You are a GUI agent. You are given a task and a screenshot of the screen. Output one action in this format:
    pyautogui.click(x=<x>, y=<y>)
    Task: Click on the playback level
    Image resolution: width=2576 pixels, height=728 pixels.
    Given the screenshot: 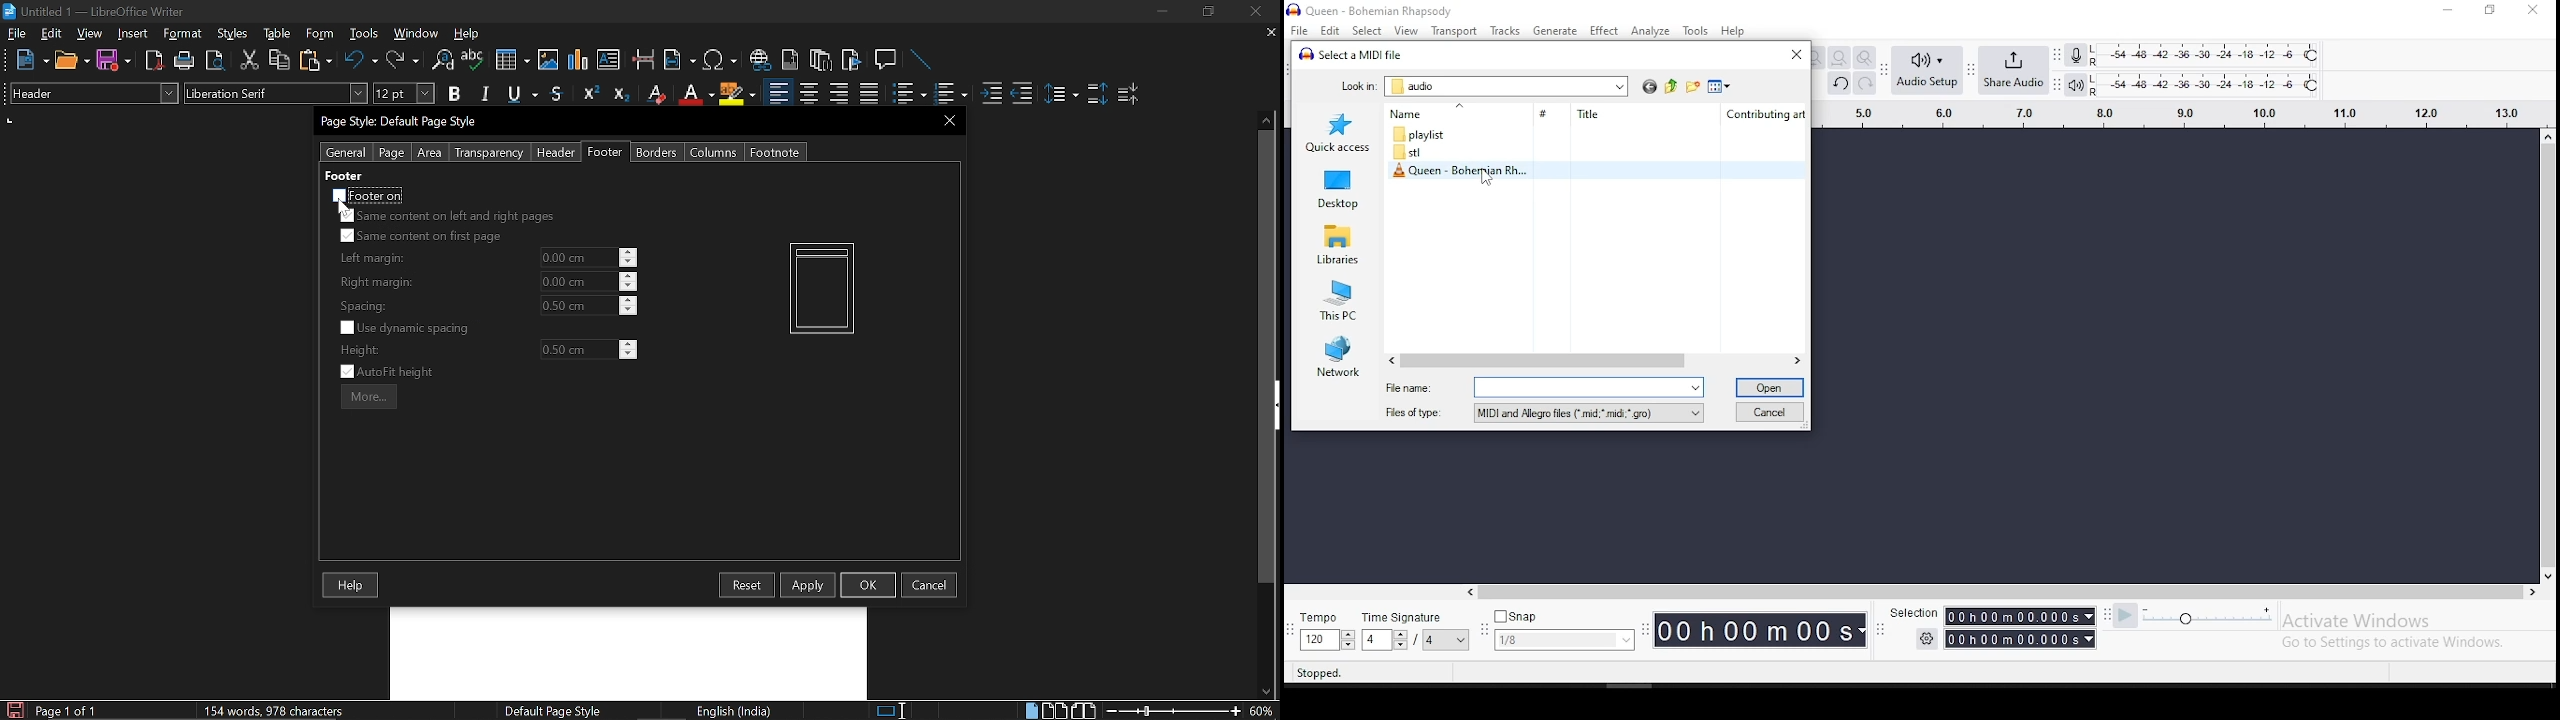 What is the action you would take?
    pyautogui.click(x=2207, y=85)
    